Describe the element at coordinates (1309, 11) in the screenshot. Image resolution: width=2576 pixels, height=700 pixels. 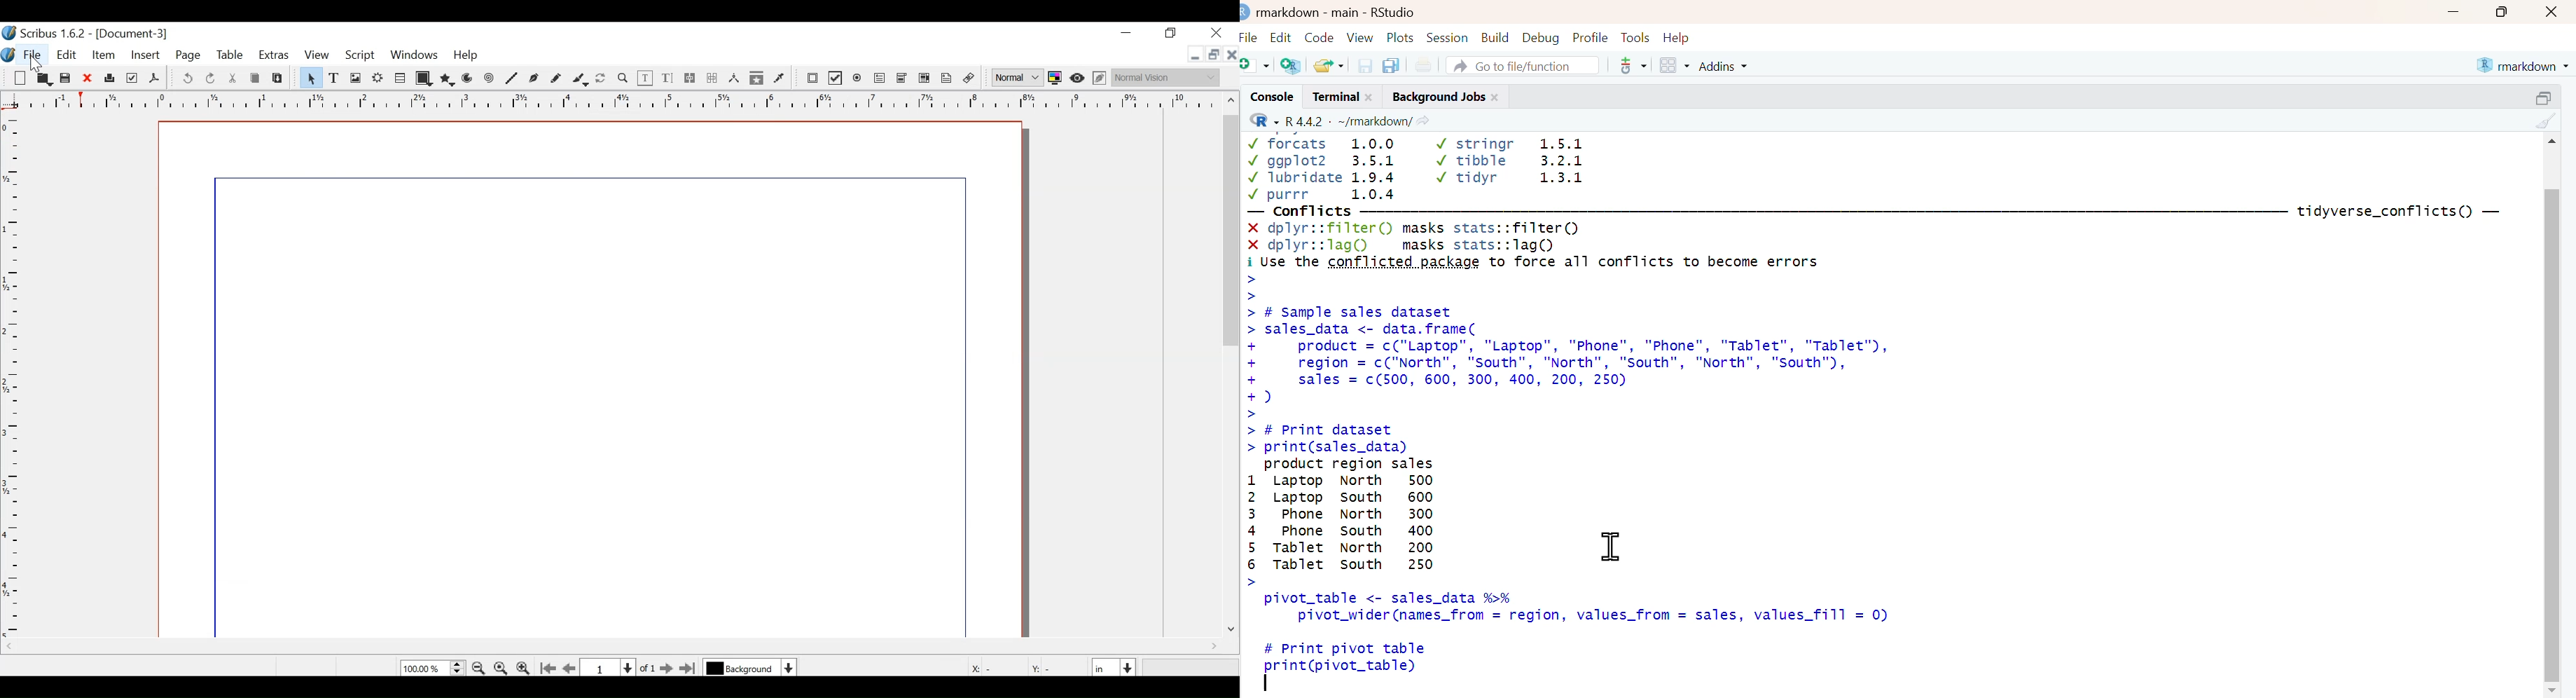
I see `markdown - main -` at that location.